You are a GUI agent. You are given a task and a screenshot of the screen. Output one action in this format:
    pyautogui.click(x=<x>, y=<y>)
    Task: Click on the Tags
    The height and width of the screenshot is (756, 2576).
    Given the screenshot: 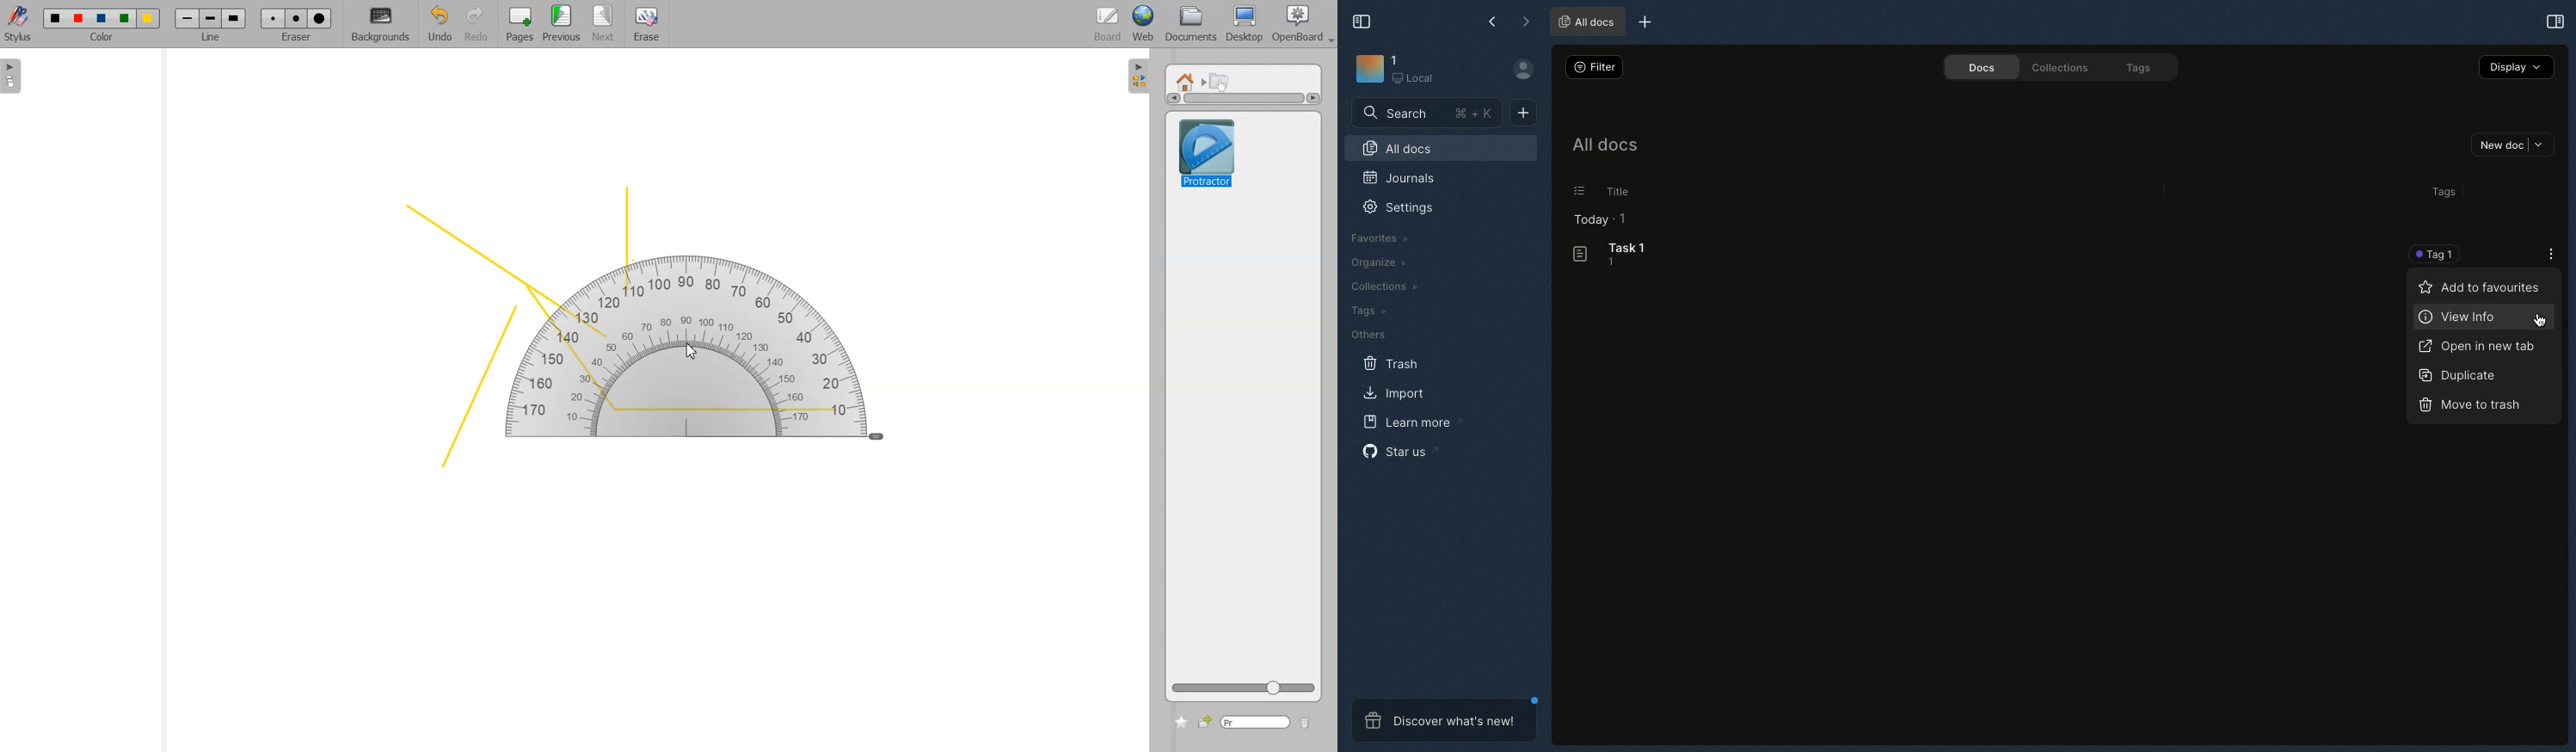 What is the action you would take?
    pyautogui.click(x=2445, y=193)
    